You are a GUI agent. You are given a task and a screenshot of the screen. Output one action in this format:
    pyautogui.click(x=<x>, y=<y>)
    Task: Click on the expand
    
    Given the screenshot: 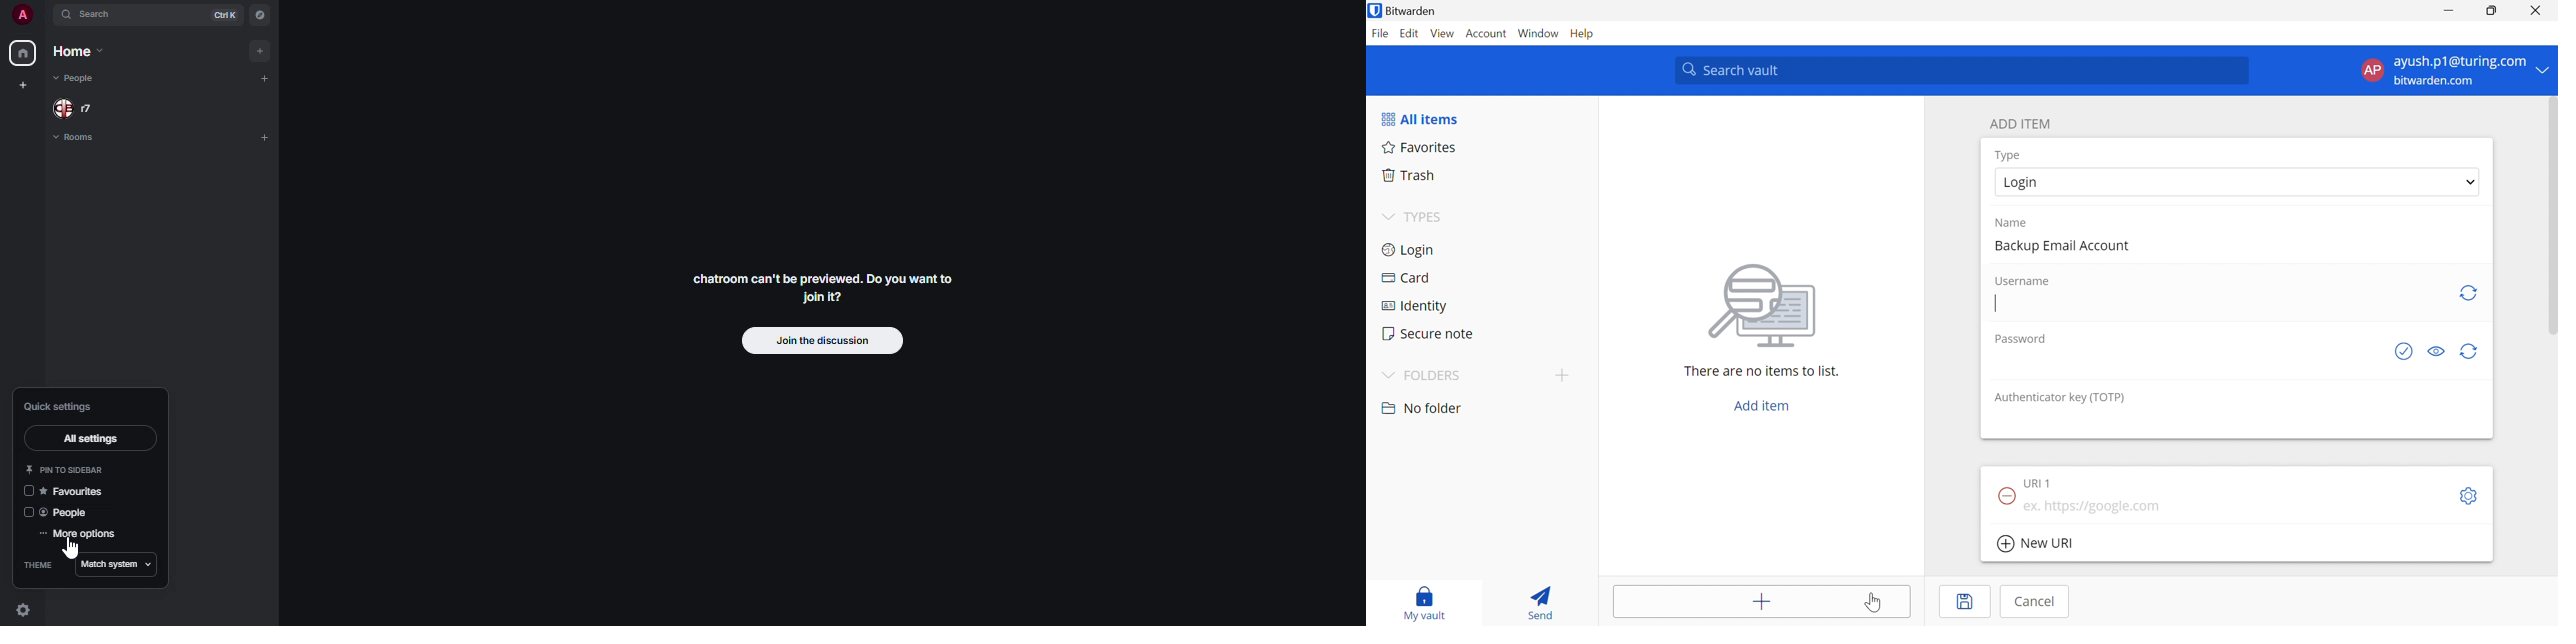 What is the action you would take?
    pyautogui.click(x=46, y=13)
    